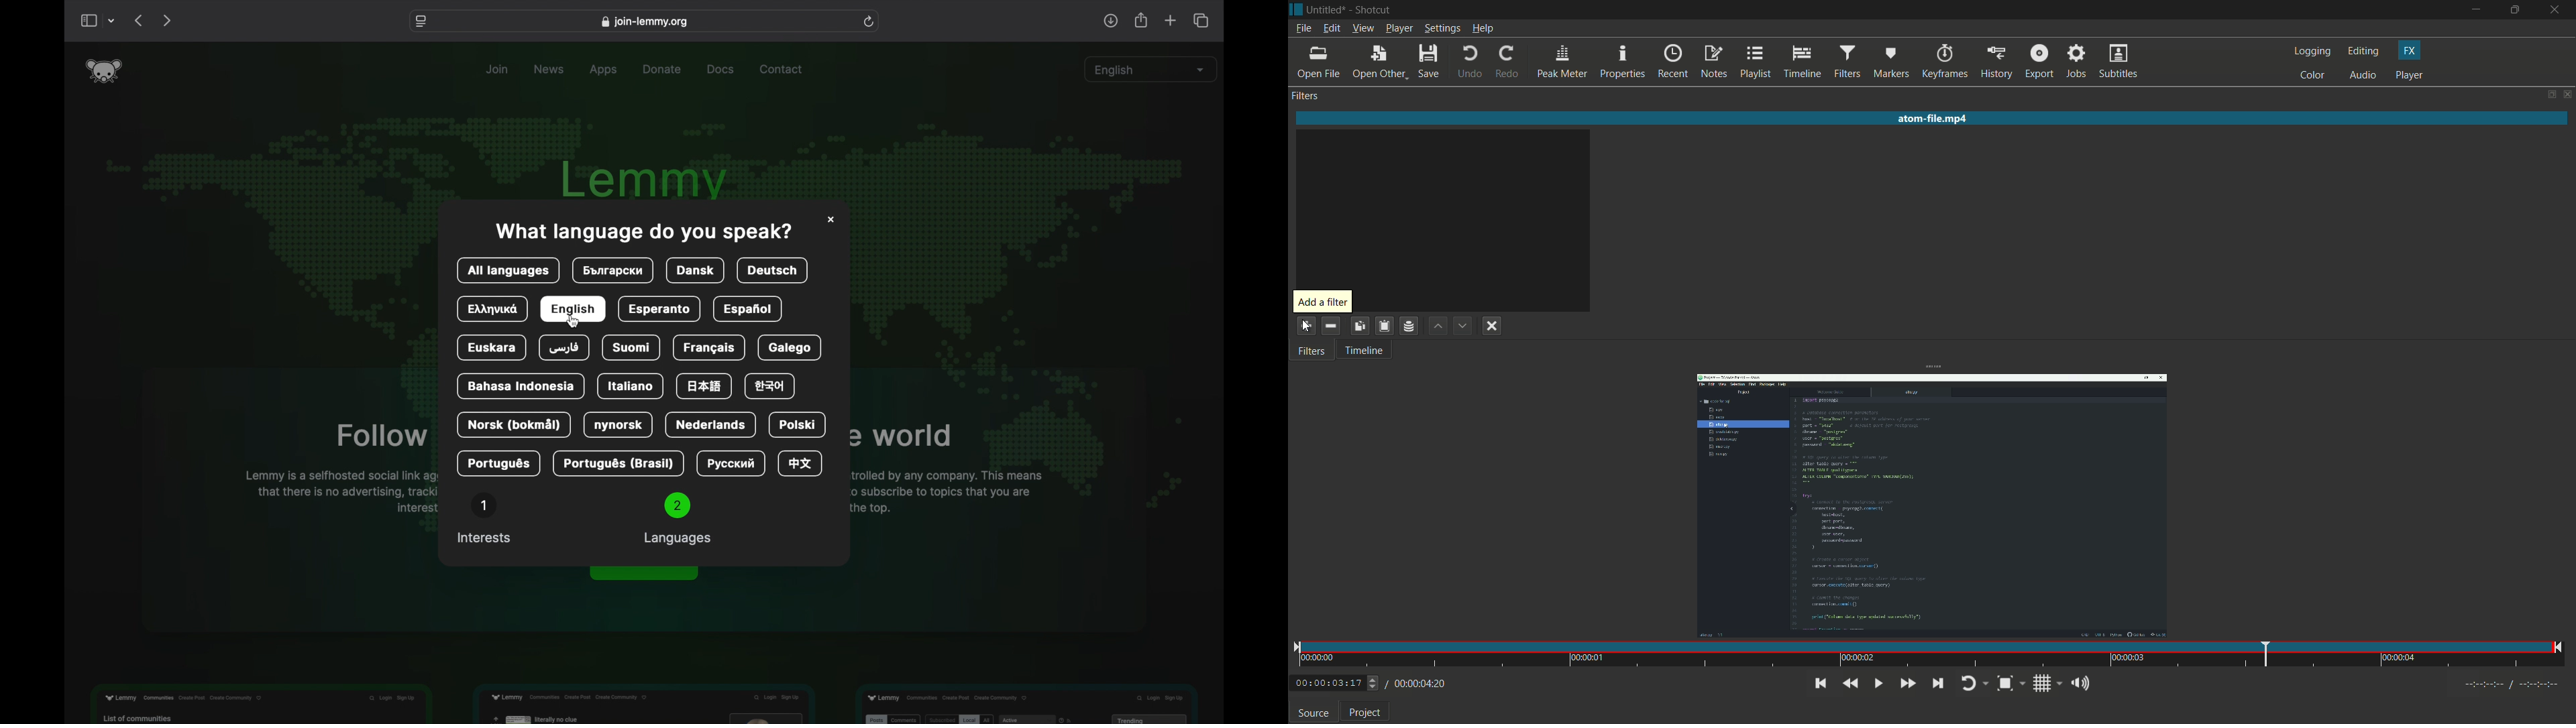  I want to click on portuges, so click(619, 464).